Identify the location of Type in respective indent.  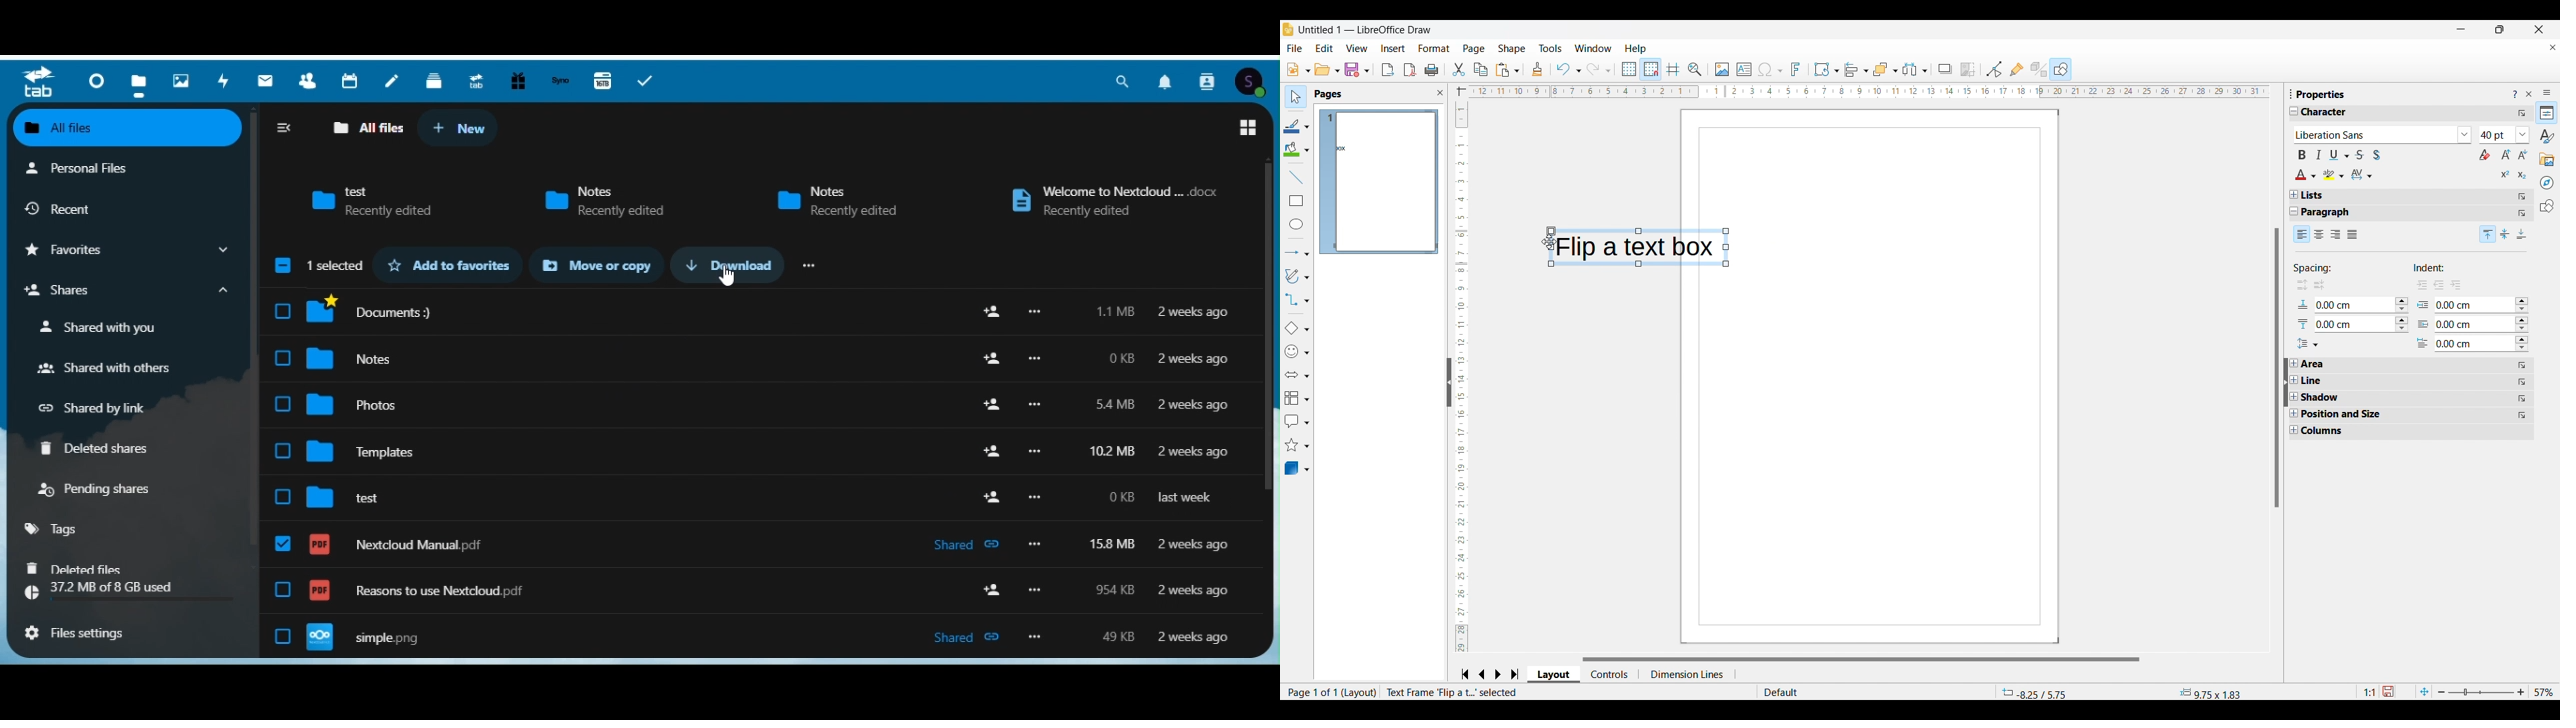
(2469, 343).